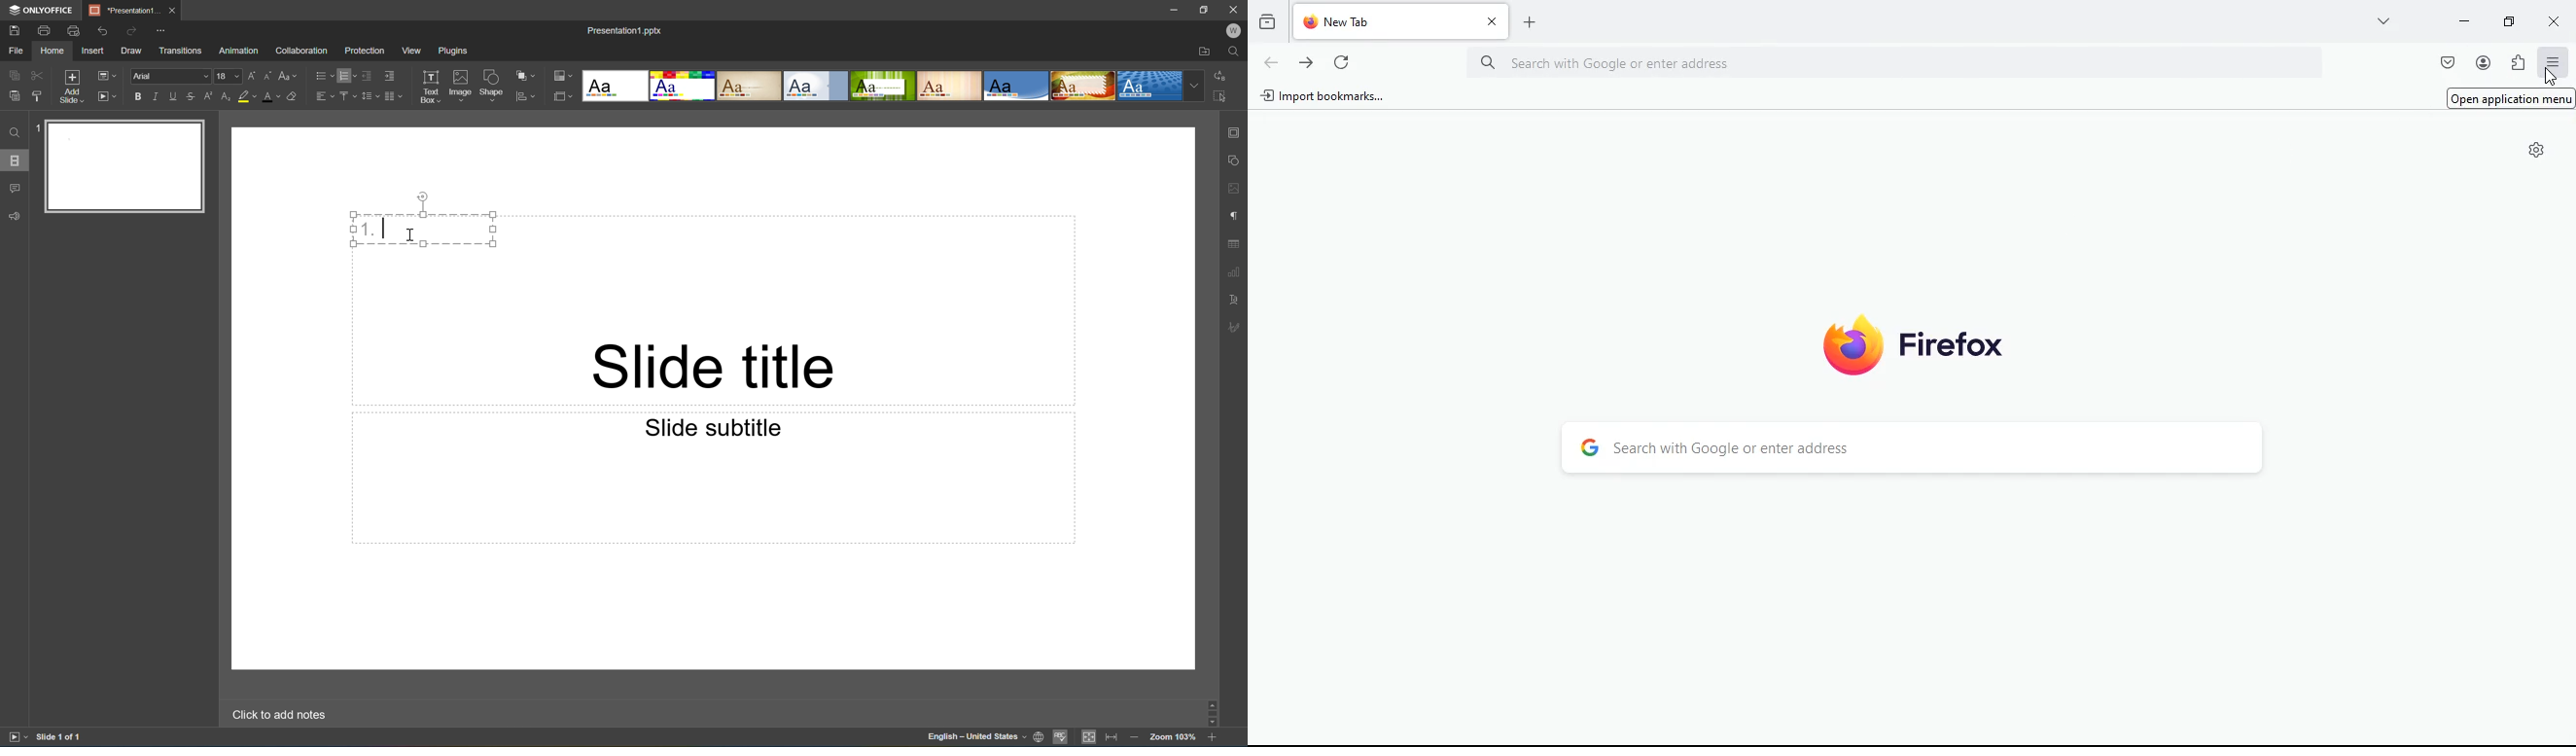 The height and width of the screenshot is (756, 2576). I want to click on Bold, so click(139, 97).